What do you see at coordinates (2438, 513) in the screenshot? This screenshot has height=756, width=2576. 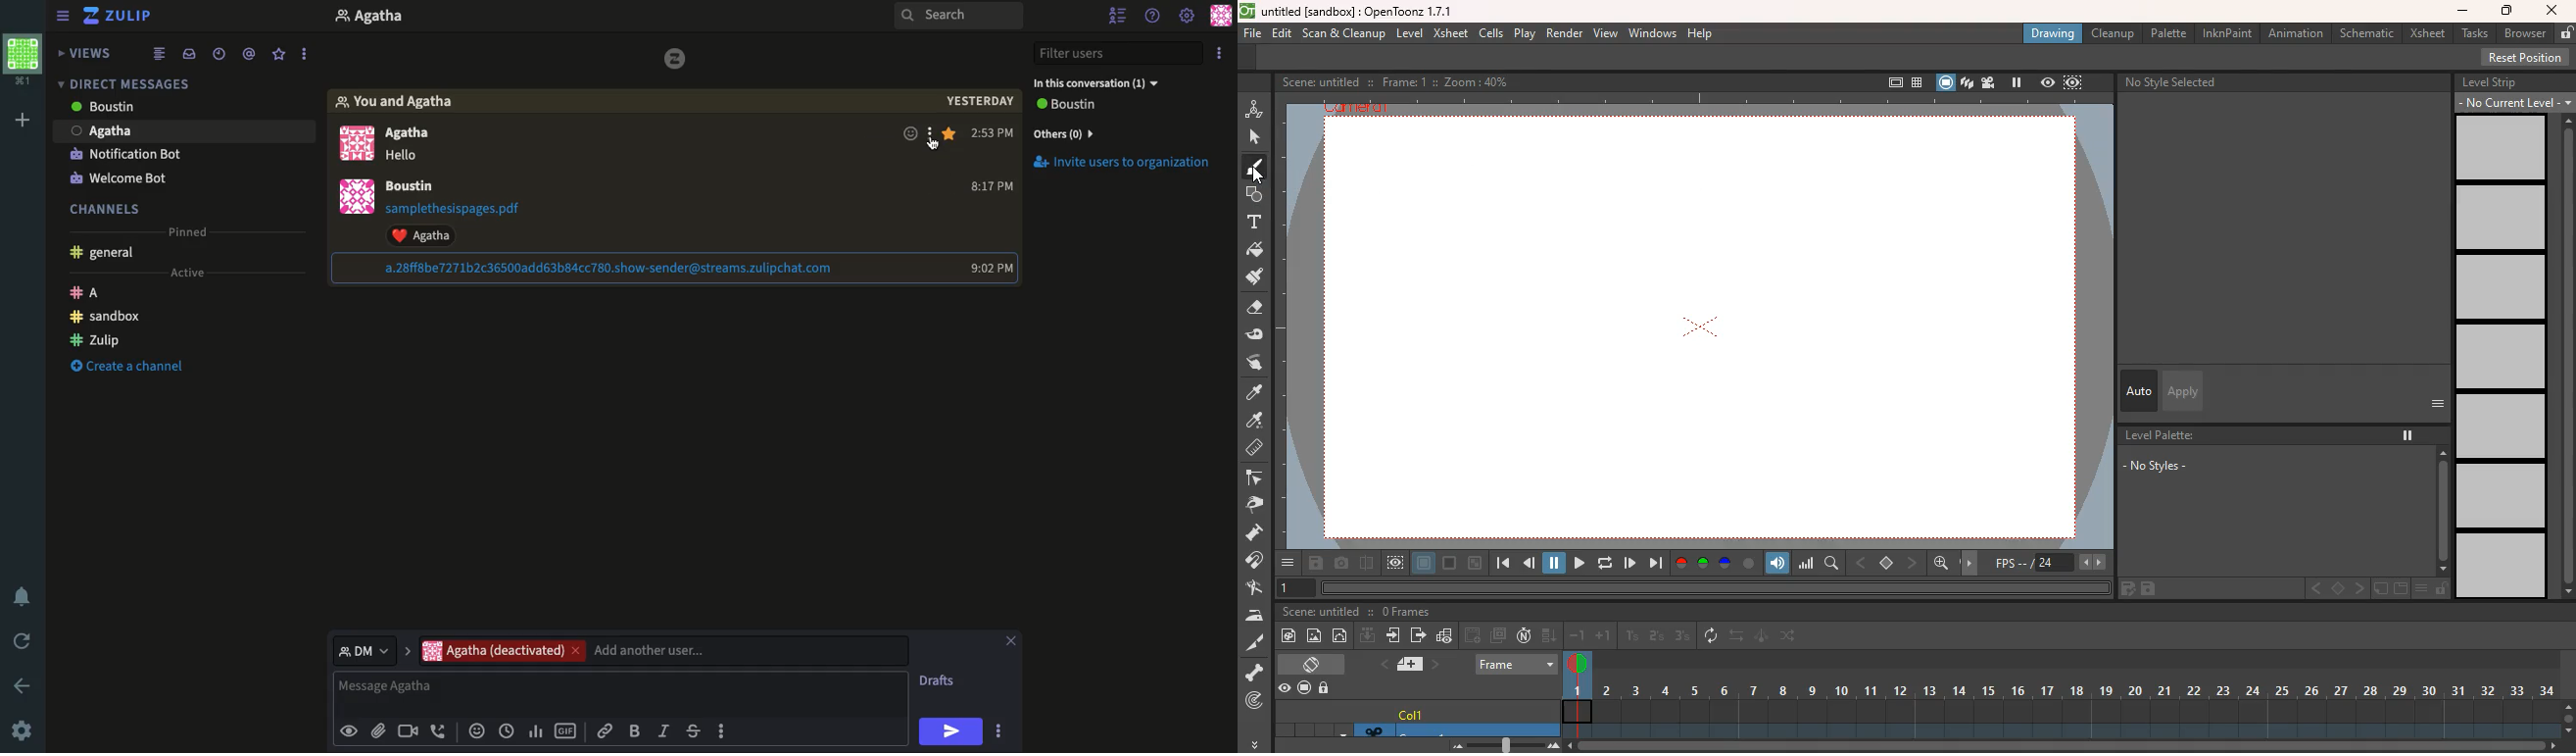 I see `scroll` at bounding box center [2438, 513].